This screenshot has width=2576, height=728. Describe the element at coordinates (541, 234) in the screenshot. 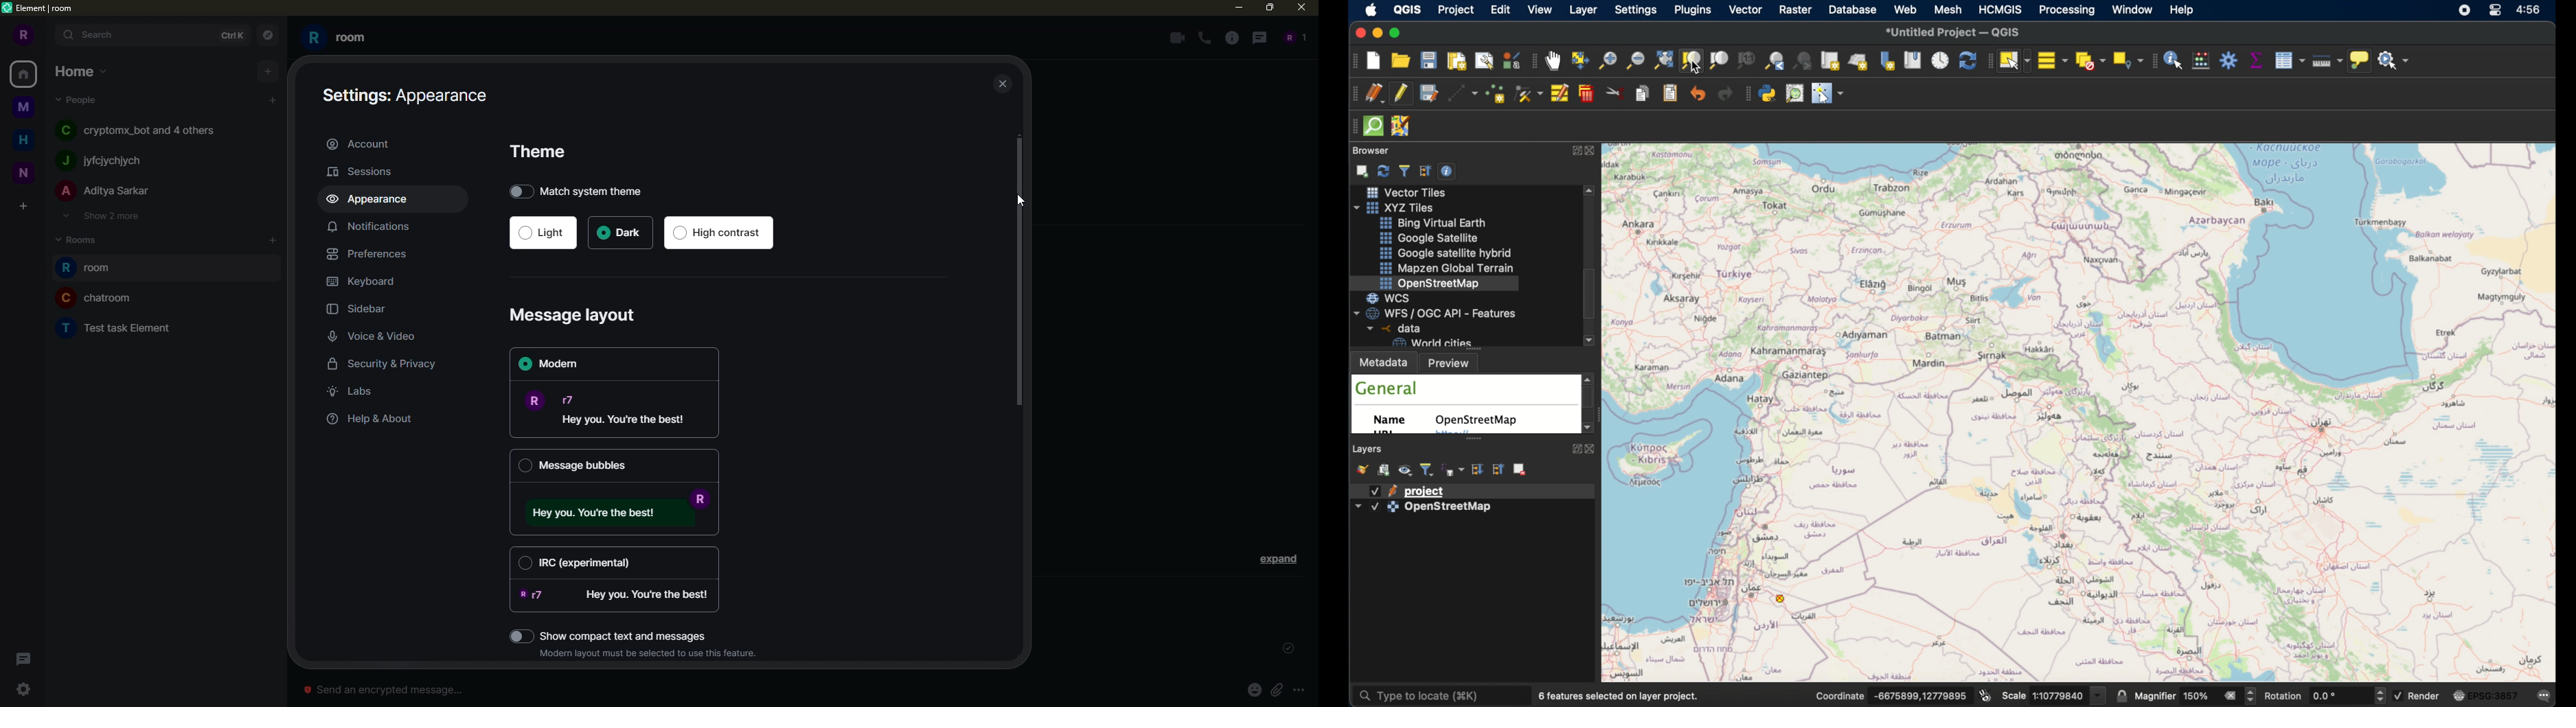

I see `light` at that location.